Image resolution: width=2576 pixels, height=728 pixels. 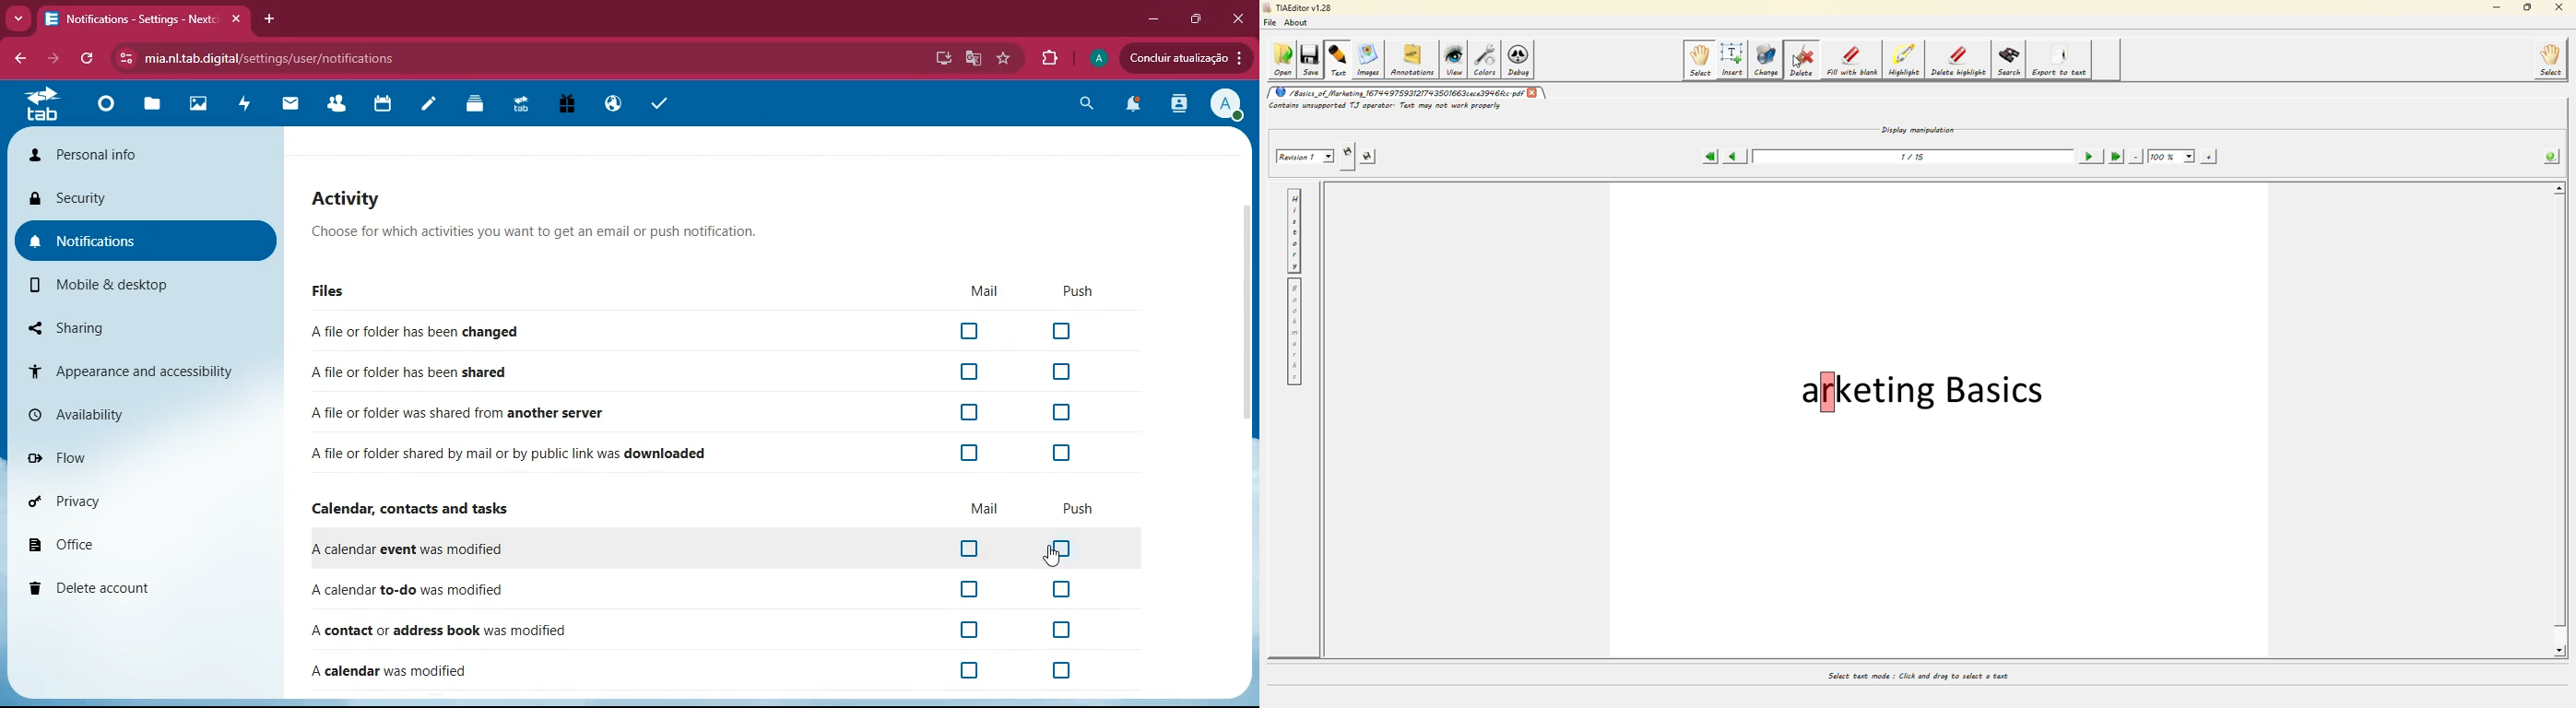 What do you see at coordinates (1198, 18) in the screenshot?
I see `maximize` at bounding box center [1198, 18].